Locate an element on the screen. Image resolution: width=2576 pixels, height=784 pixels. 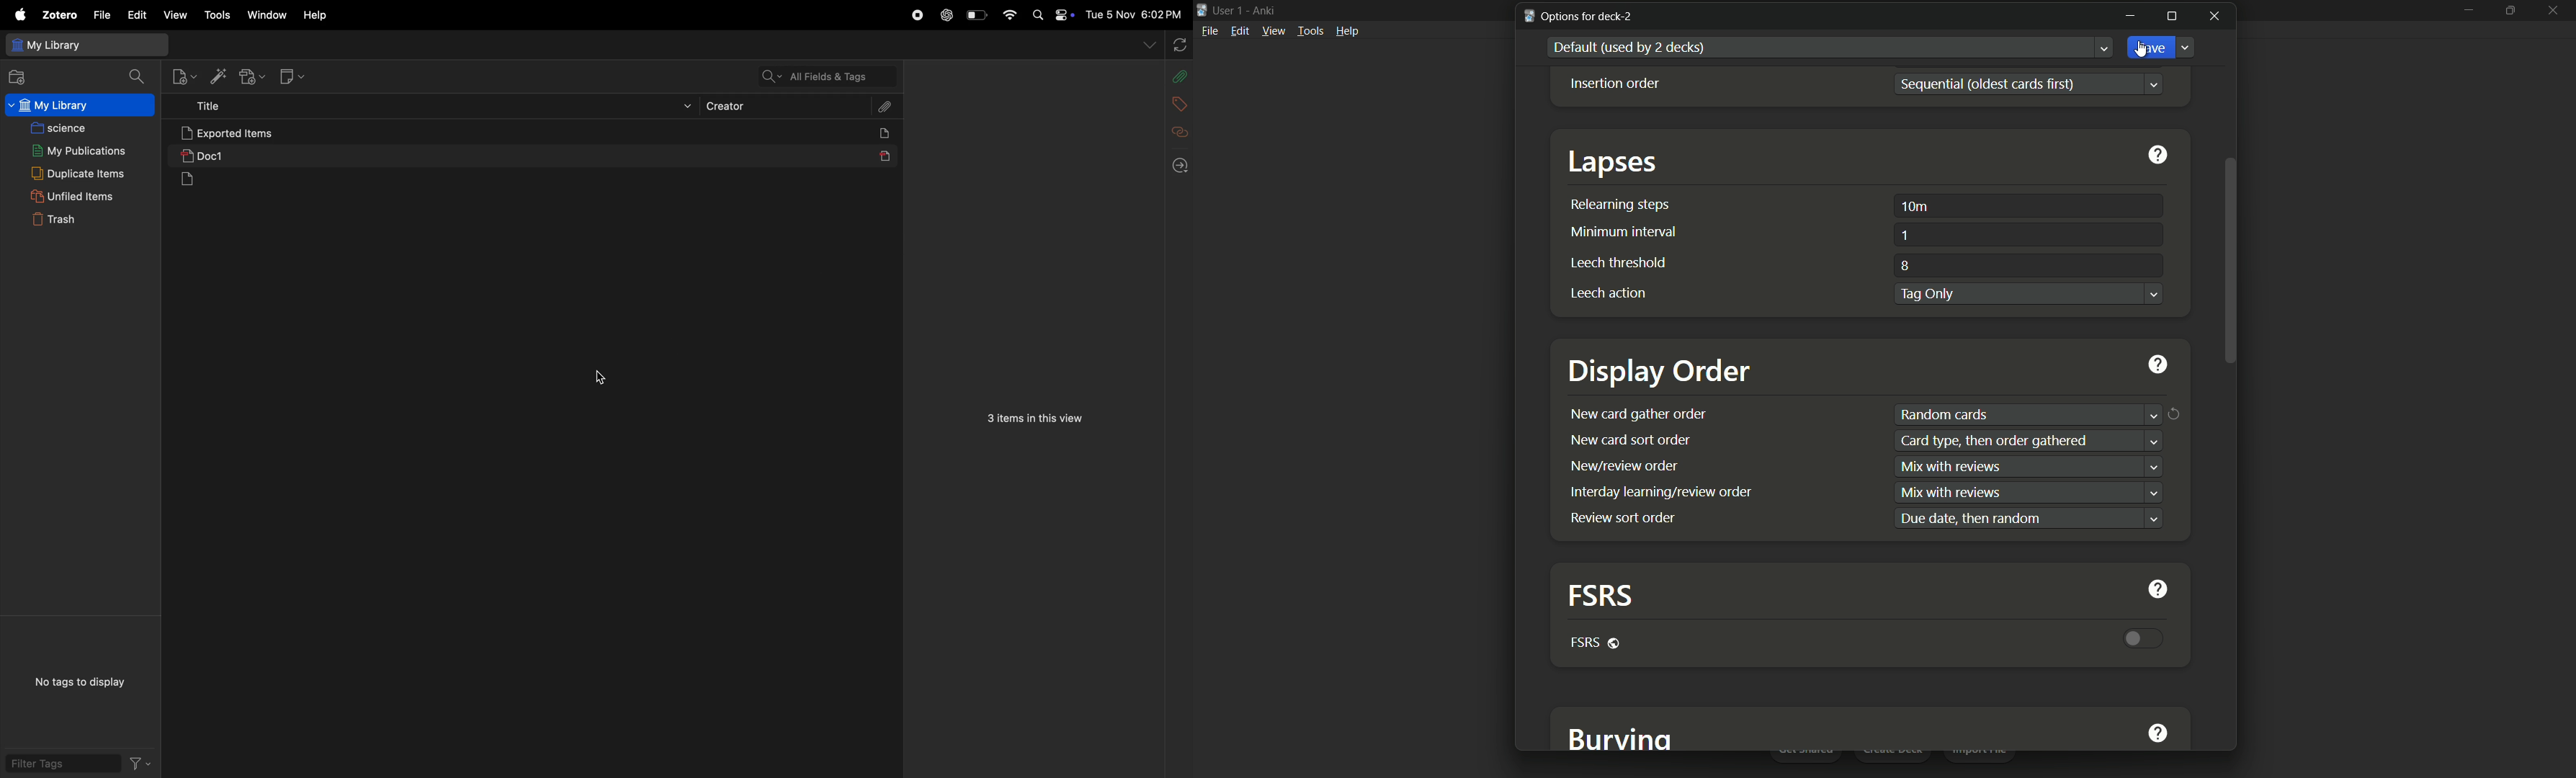
cursor is located at coordinates (2142, 53).